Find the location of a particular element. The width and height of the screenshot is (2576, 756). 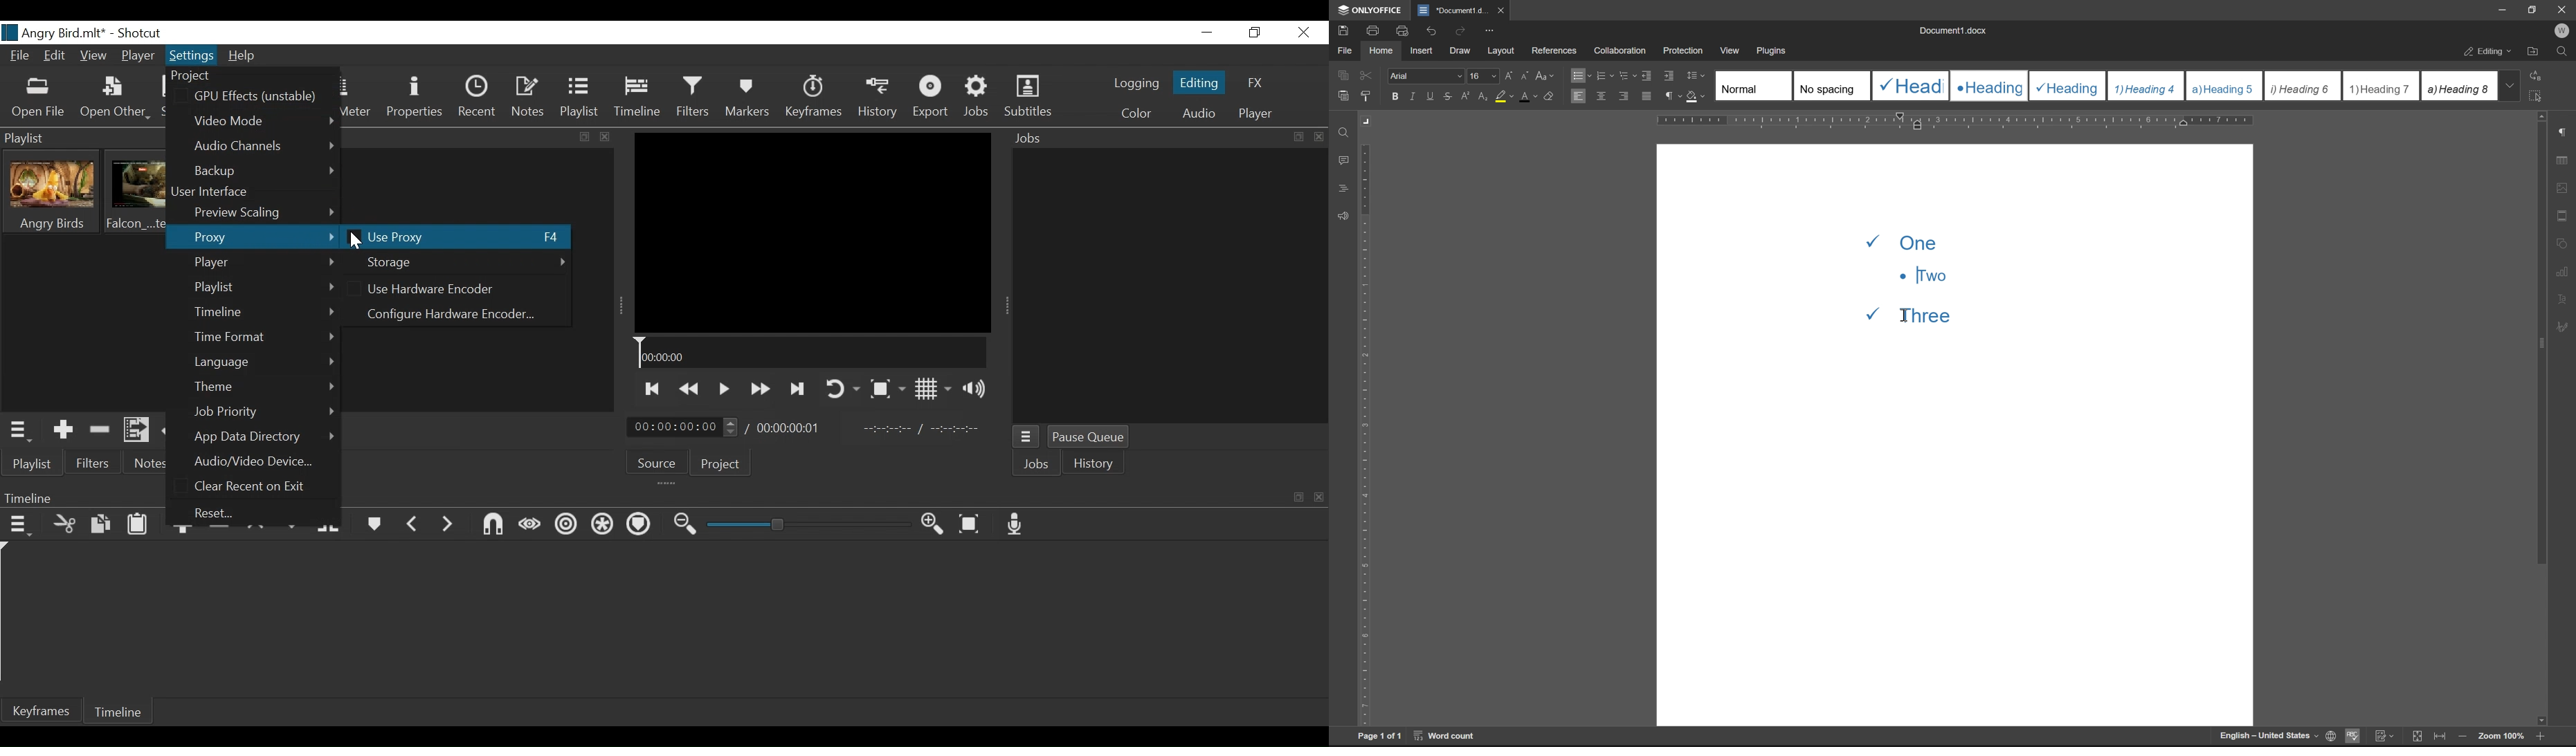

Notes is located at coordinates (531, 95).